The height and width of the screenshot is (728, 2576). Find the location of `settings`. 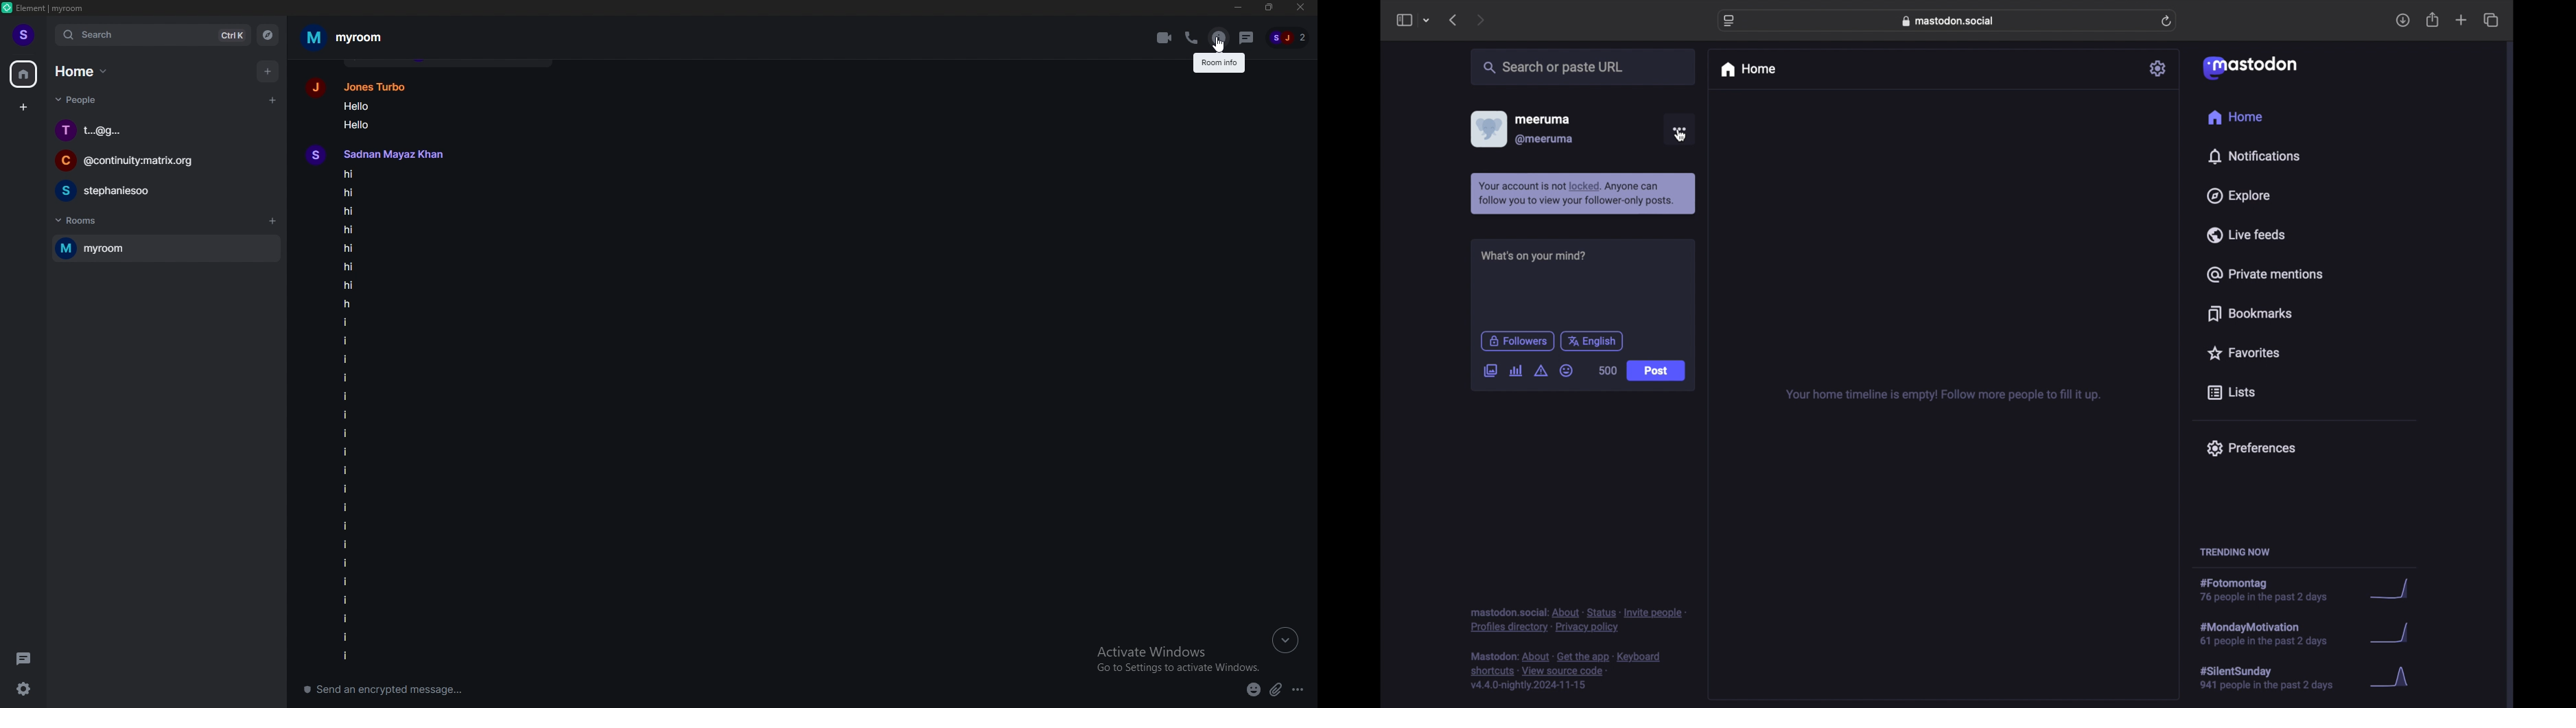

settings is located at coordinates (27, 690).